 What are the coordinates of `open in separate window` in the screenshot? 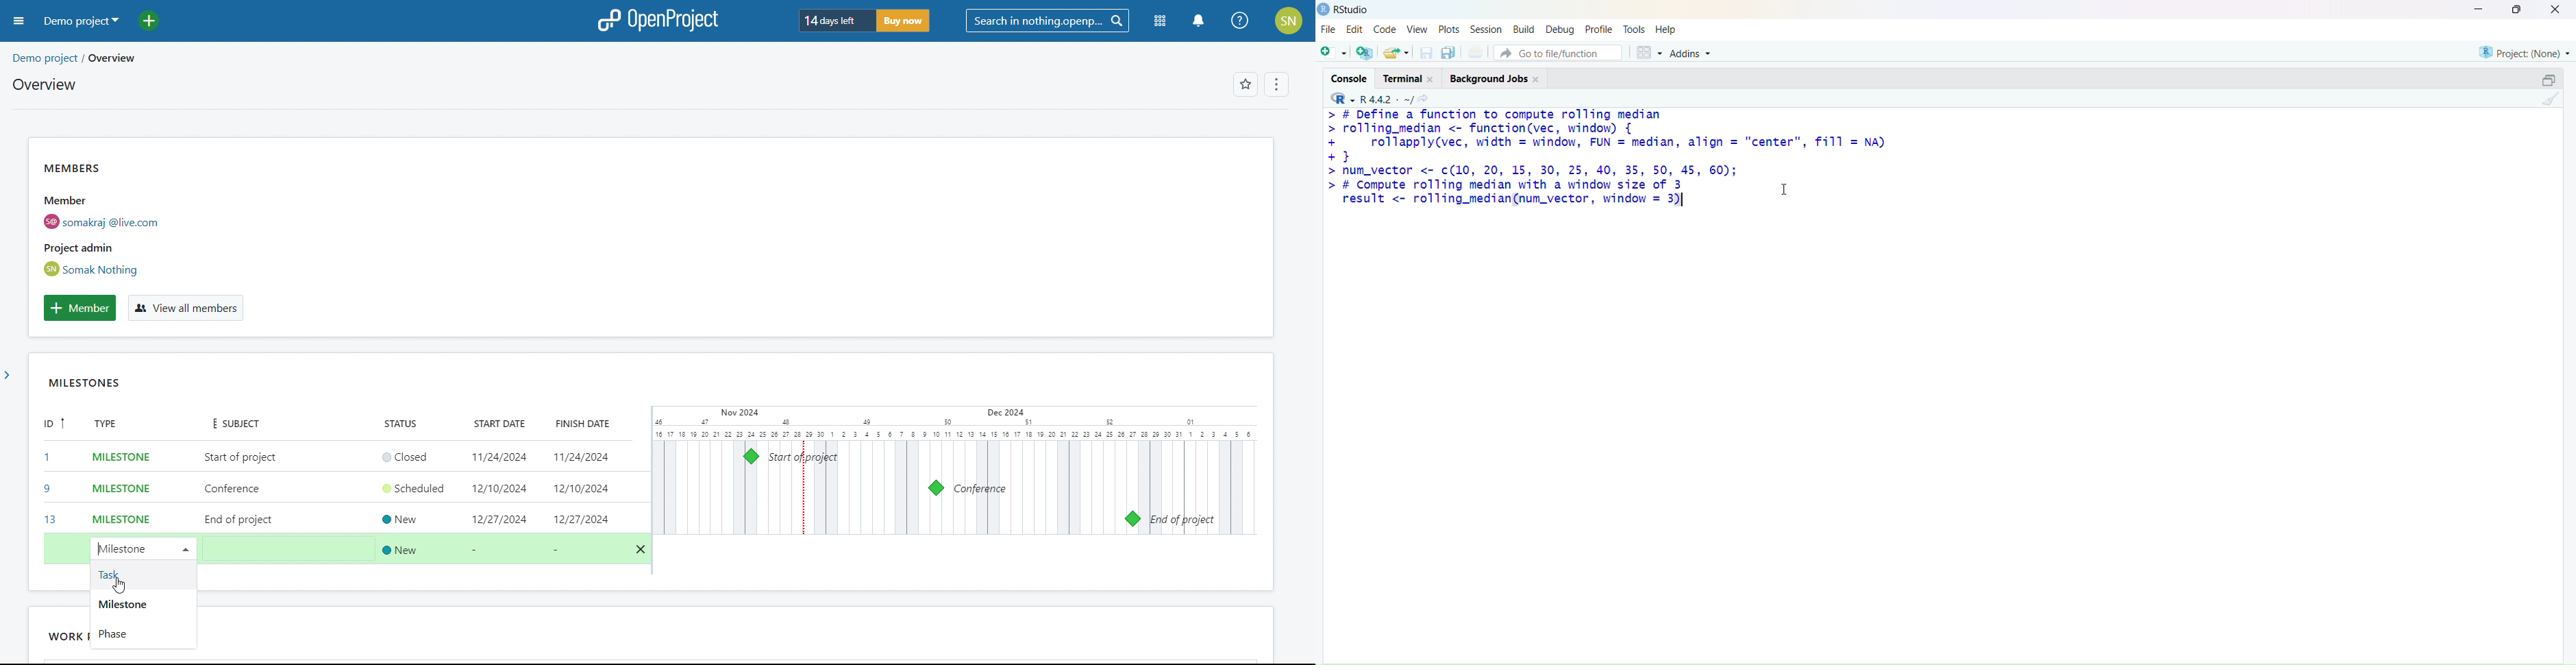 It's located at (2549, 80).